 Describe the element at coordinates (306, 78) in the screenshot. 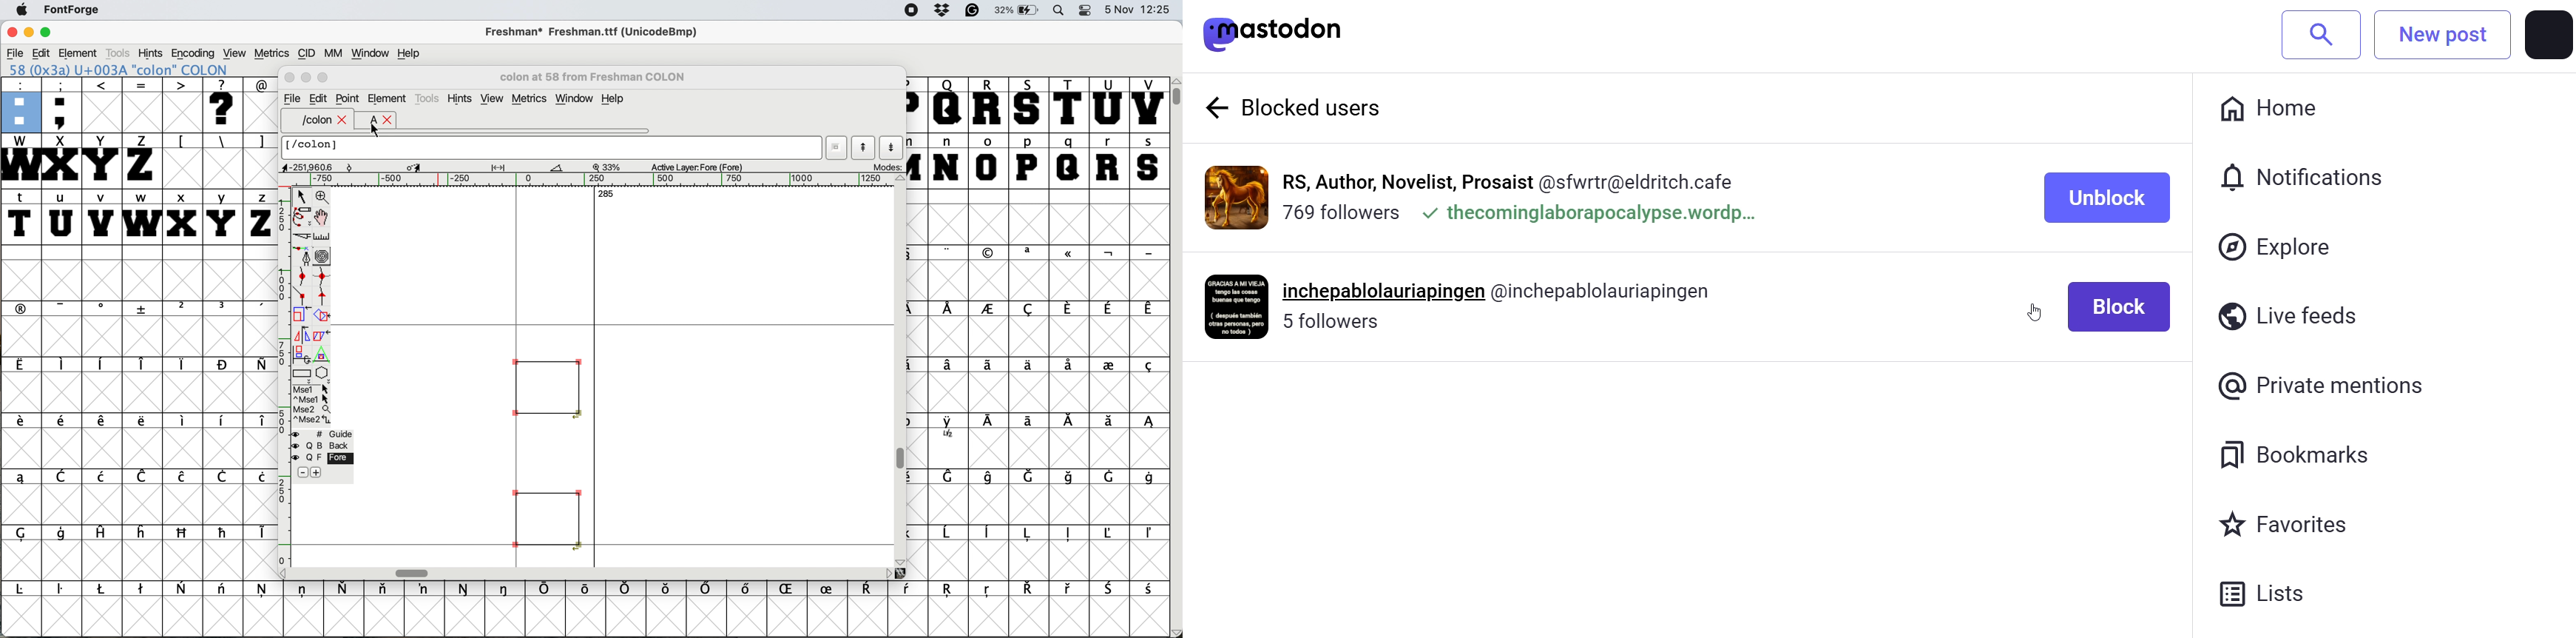

I see `minimise` at that location.